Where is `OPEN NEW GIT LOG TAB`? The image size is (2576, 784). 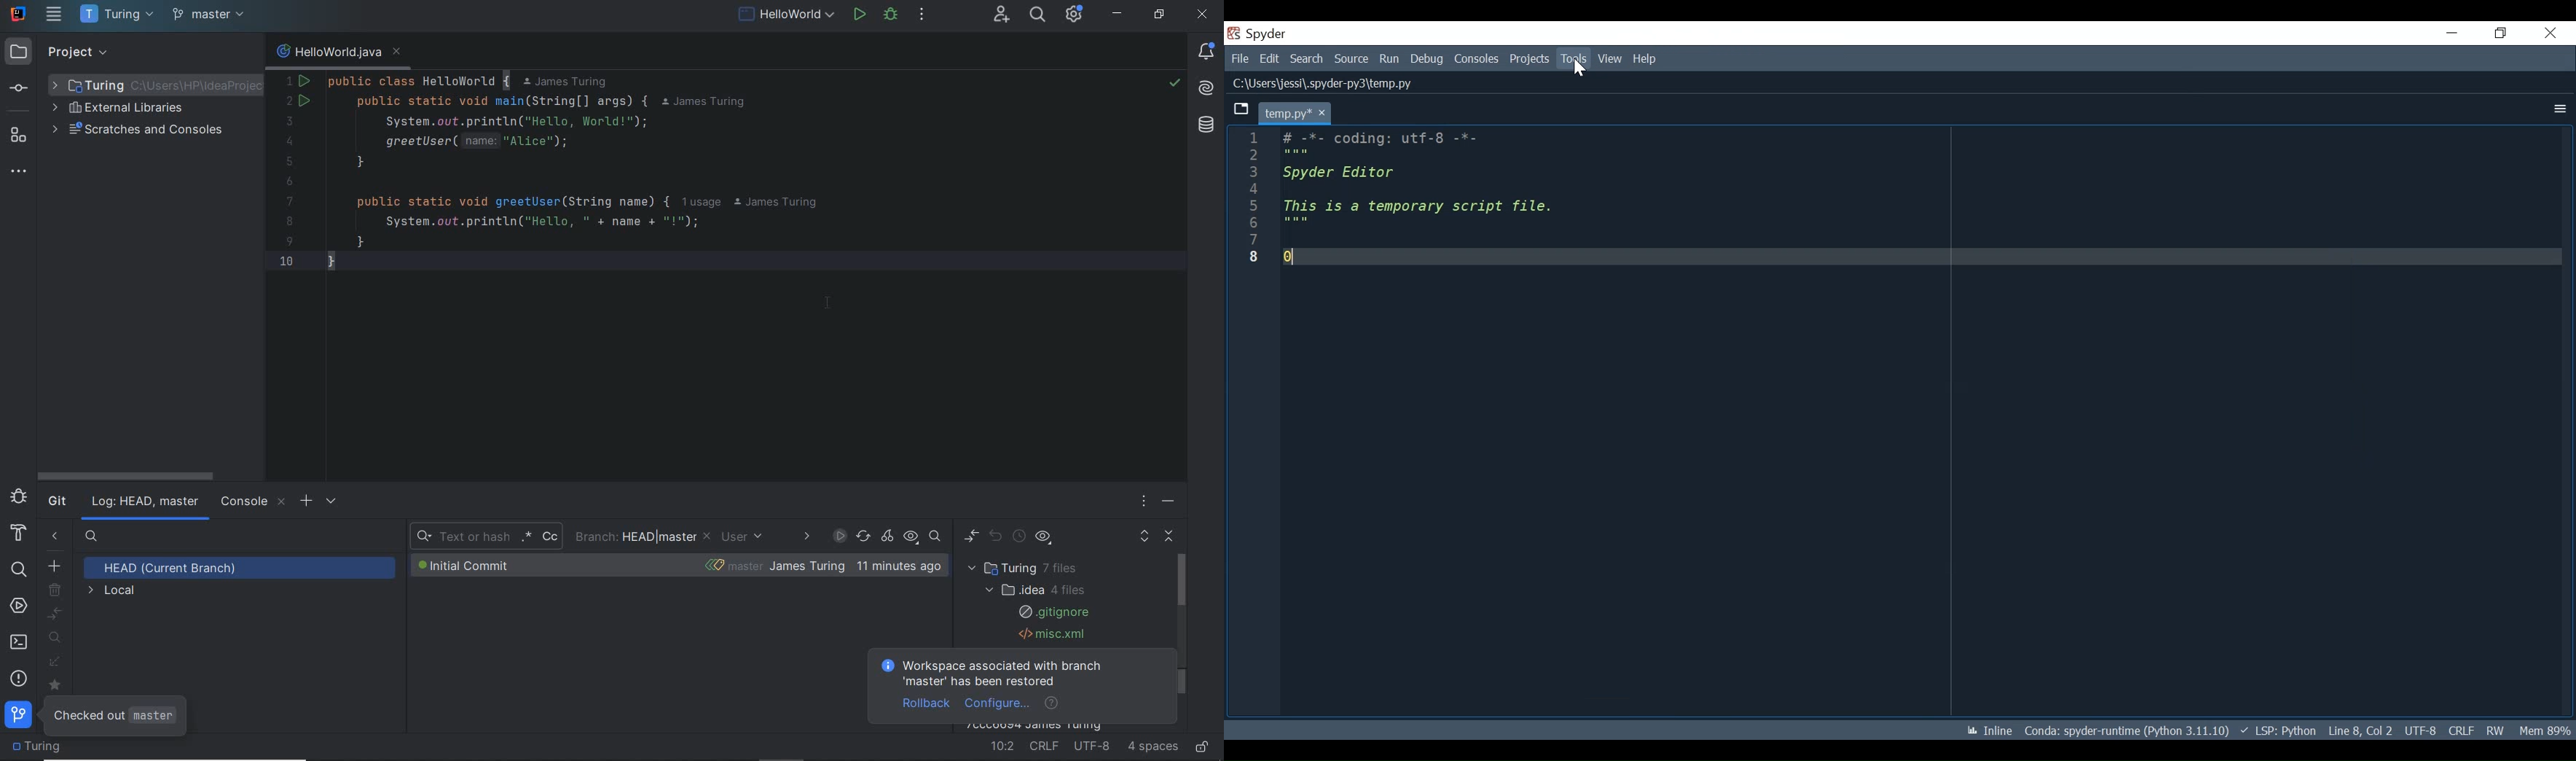
OPEN NEW GIT LOG TAB is located at coordinates (305, 500).